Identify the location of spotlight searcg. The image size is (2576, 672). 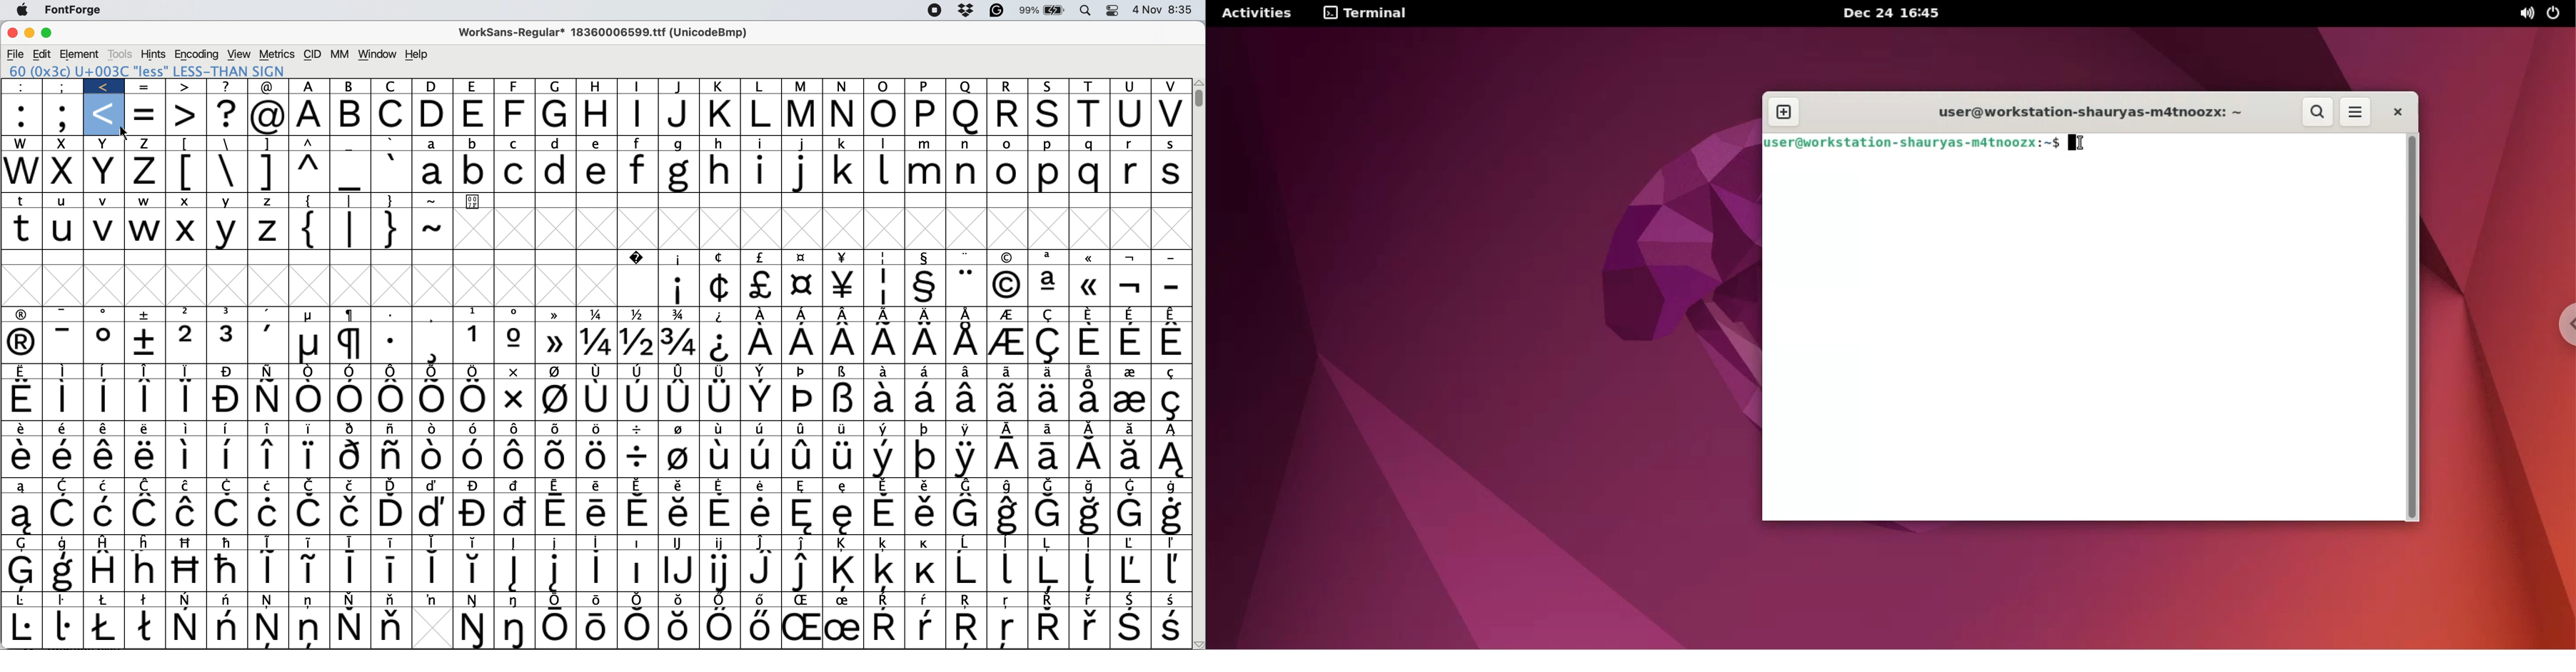
(1087, 12).